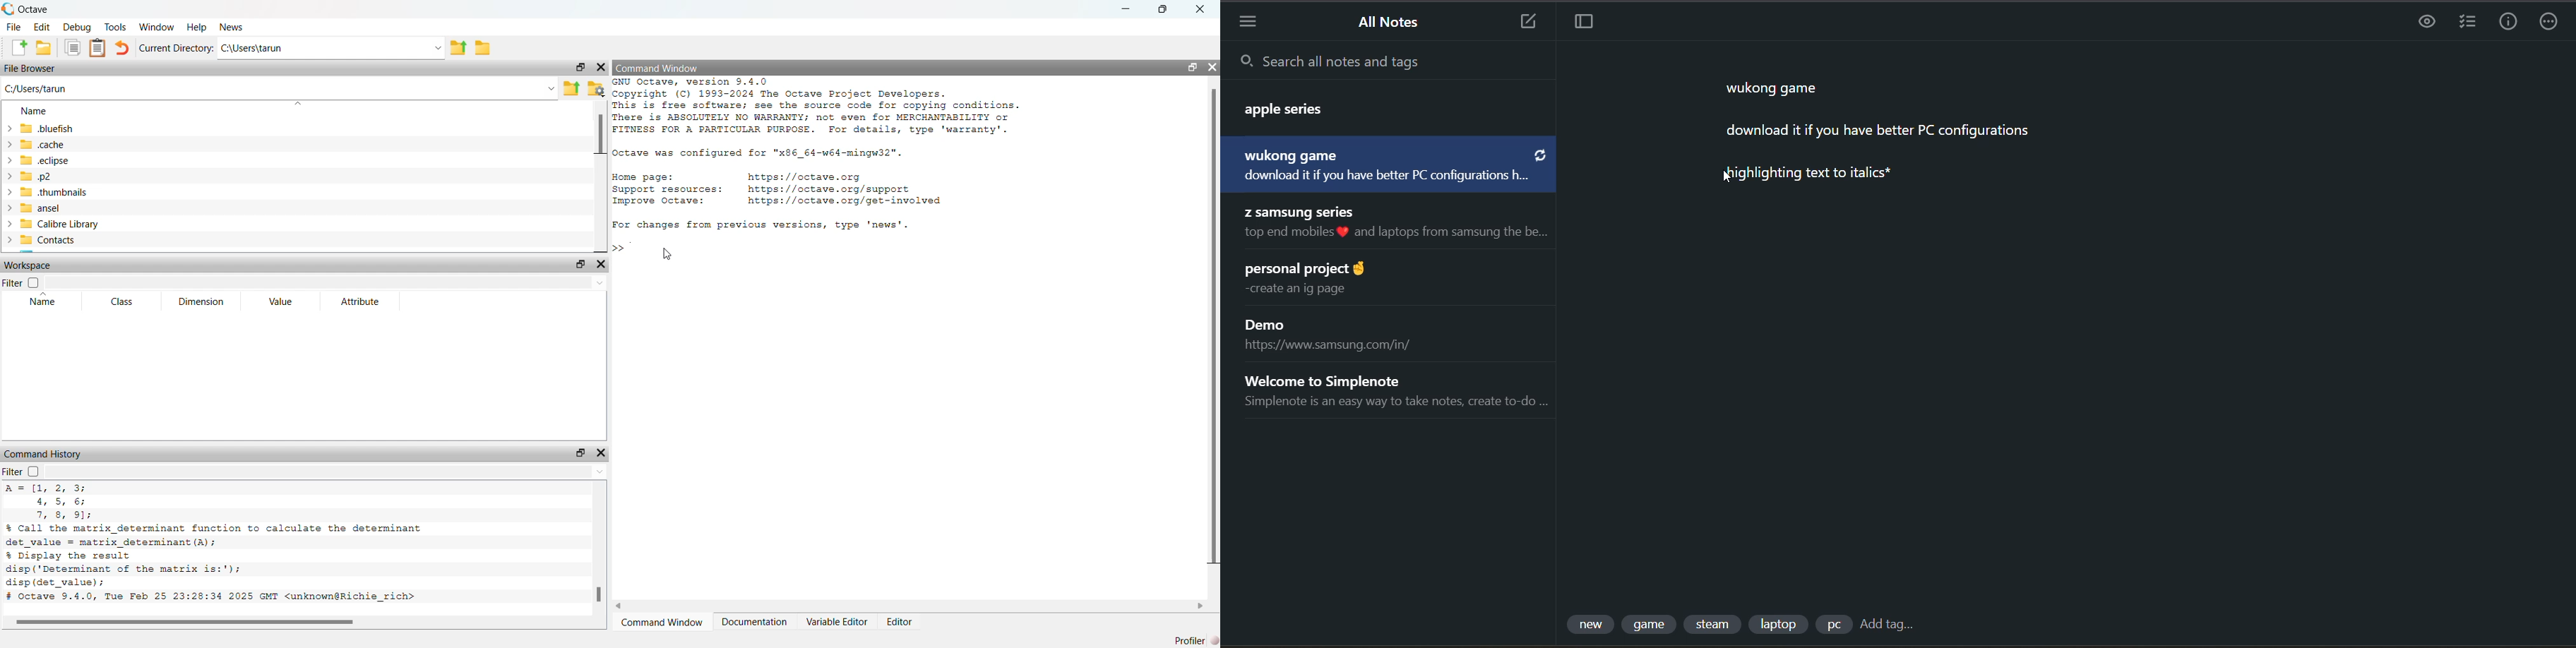 This screenshot has width=2576, height=672. Describe the element at coordinates (1326, 280) in the screenshot. I see `note title and preview` at that location.